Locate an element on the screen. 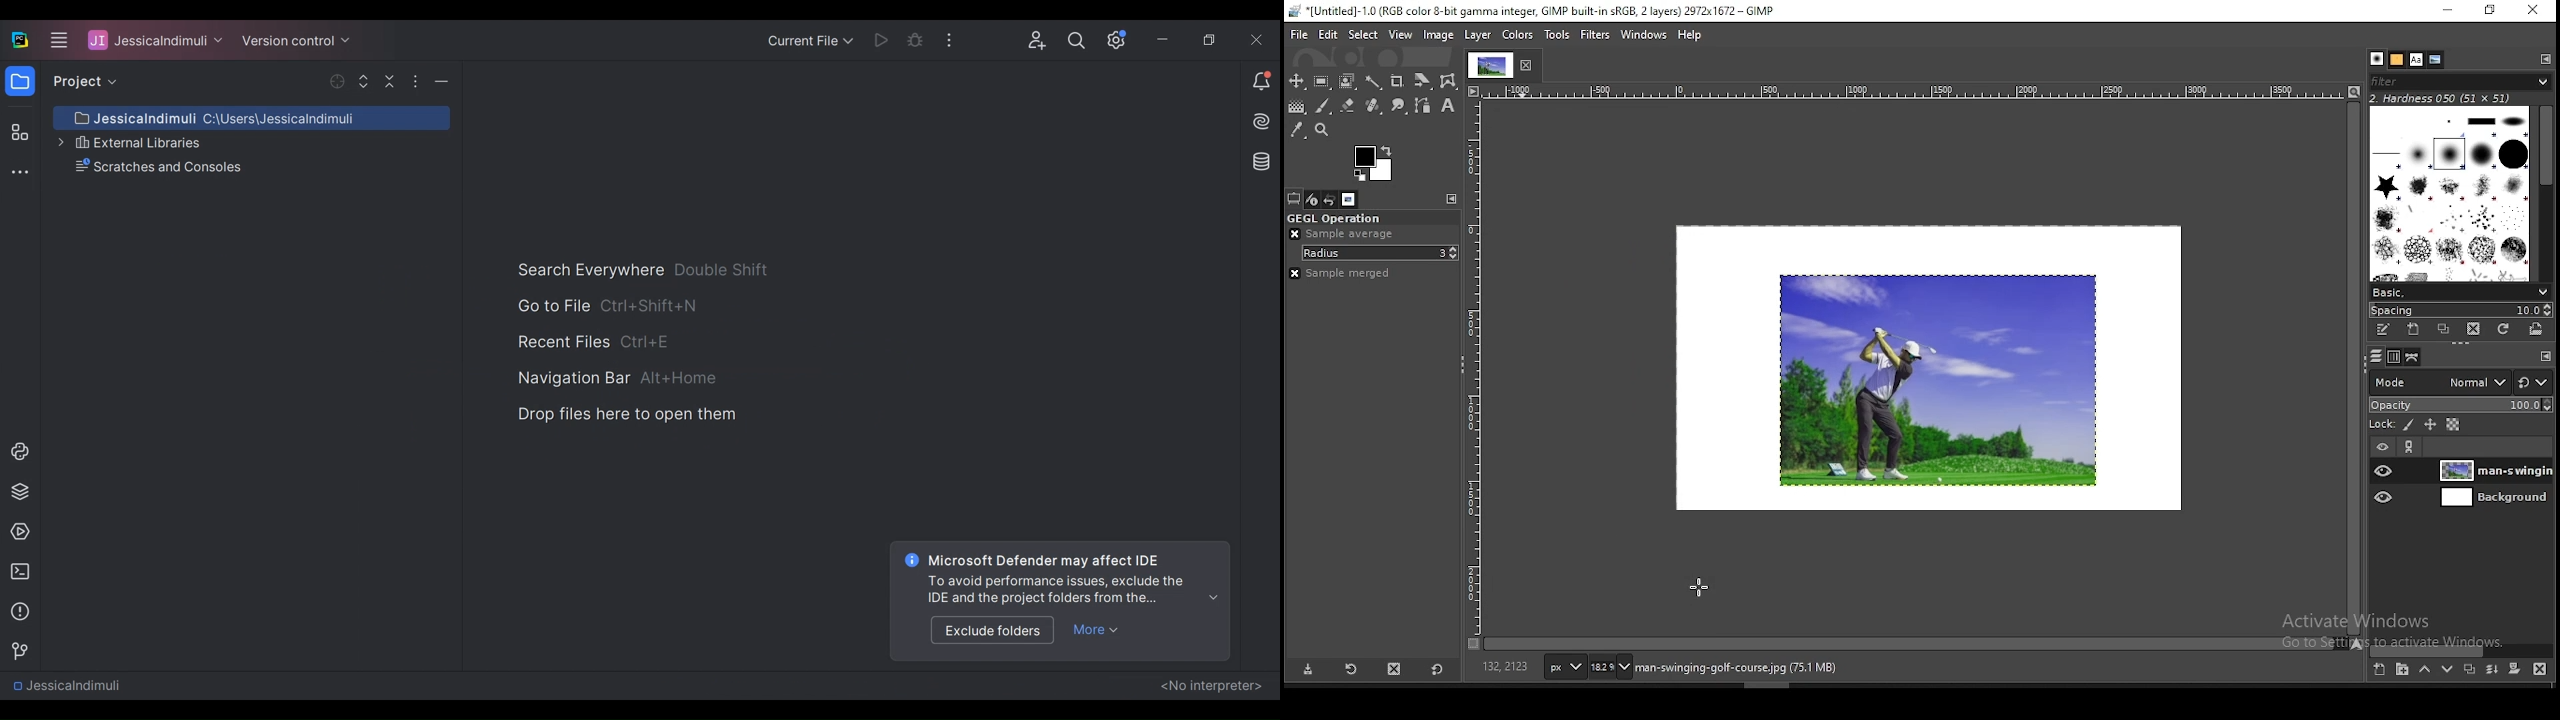 This screenshot has height=728, width=2576. Project Directory is located at coordinates (228, 117).